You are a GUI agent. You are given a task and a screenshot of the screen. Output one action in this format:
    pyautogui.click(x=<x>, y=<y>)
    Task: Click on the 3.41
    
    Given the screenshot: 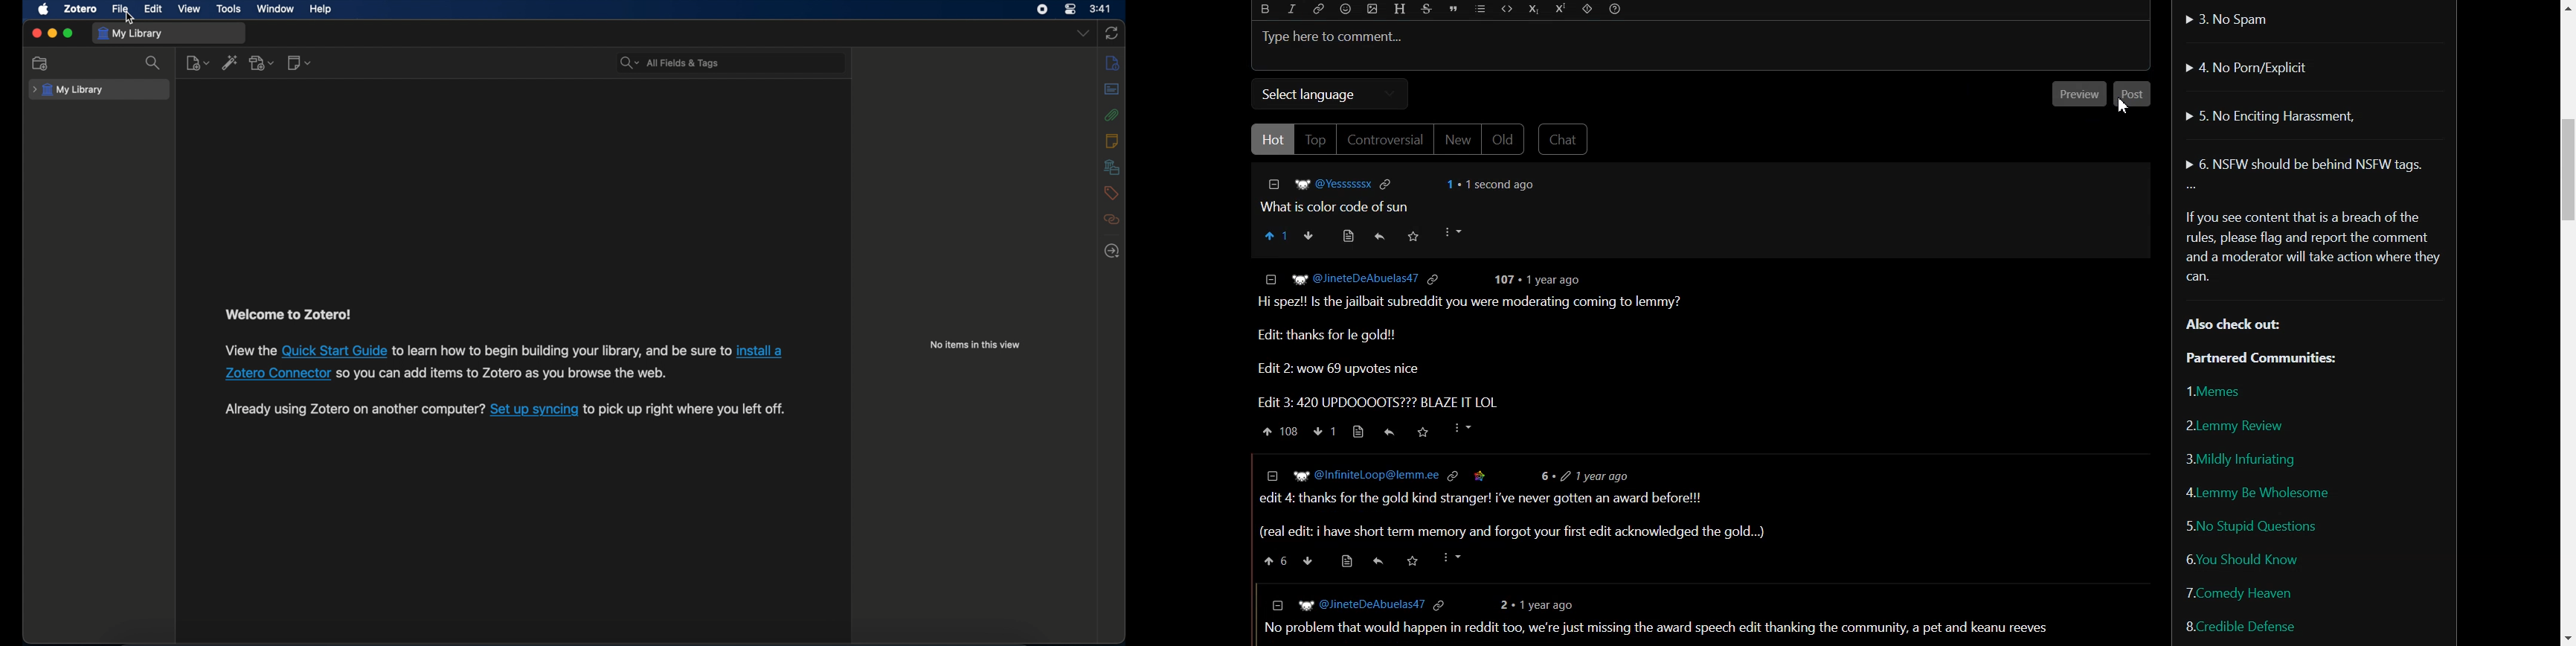 What is the action you would take?
    pyautogui.click(x=1101, y=10)
    